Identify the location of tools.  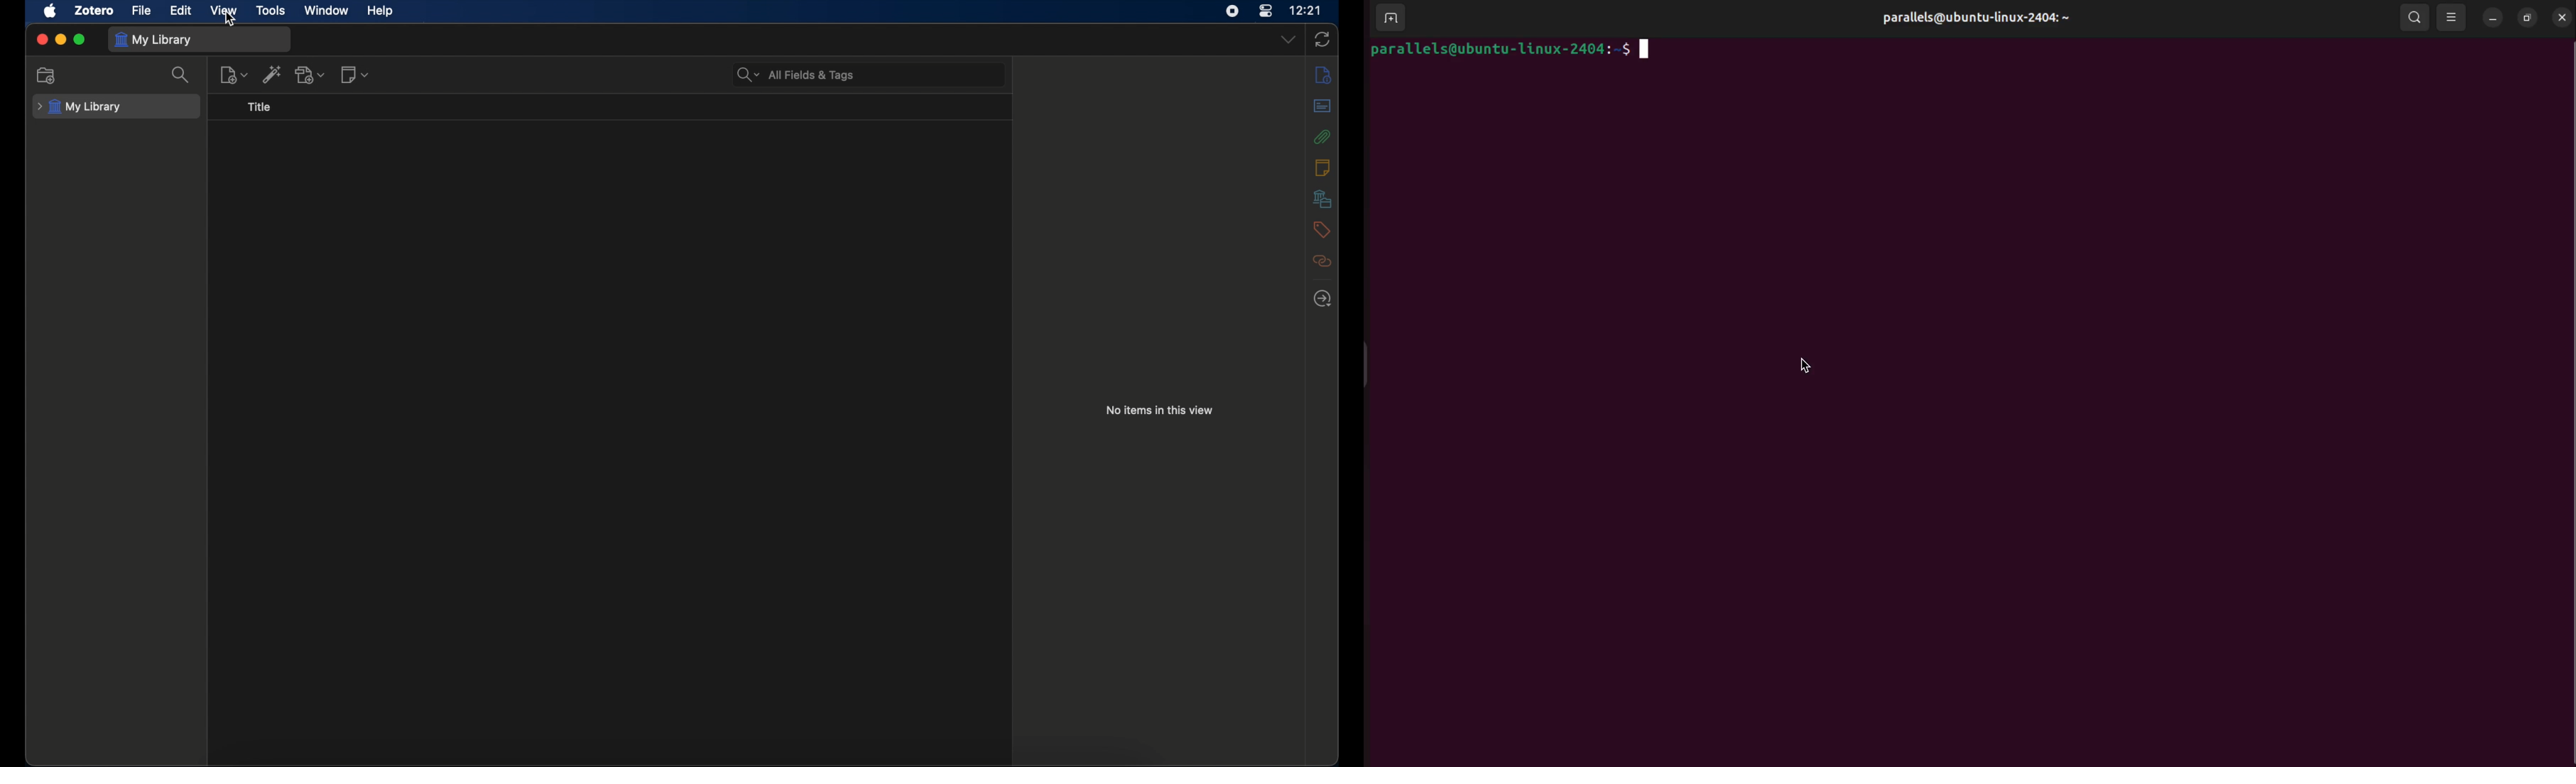
(271, 11).